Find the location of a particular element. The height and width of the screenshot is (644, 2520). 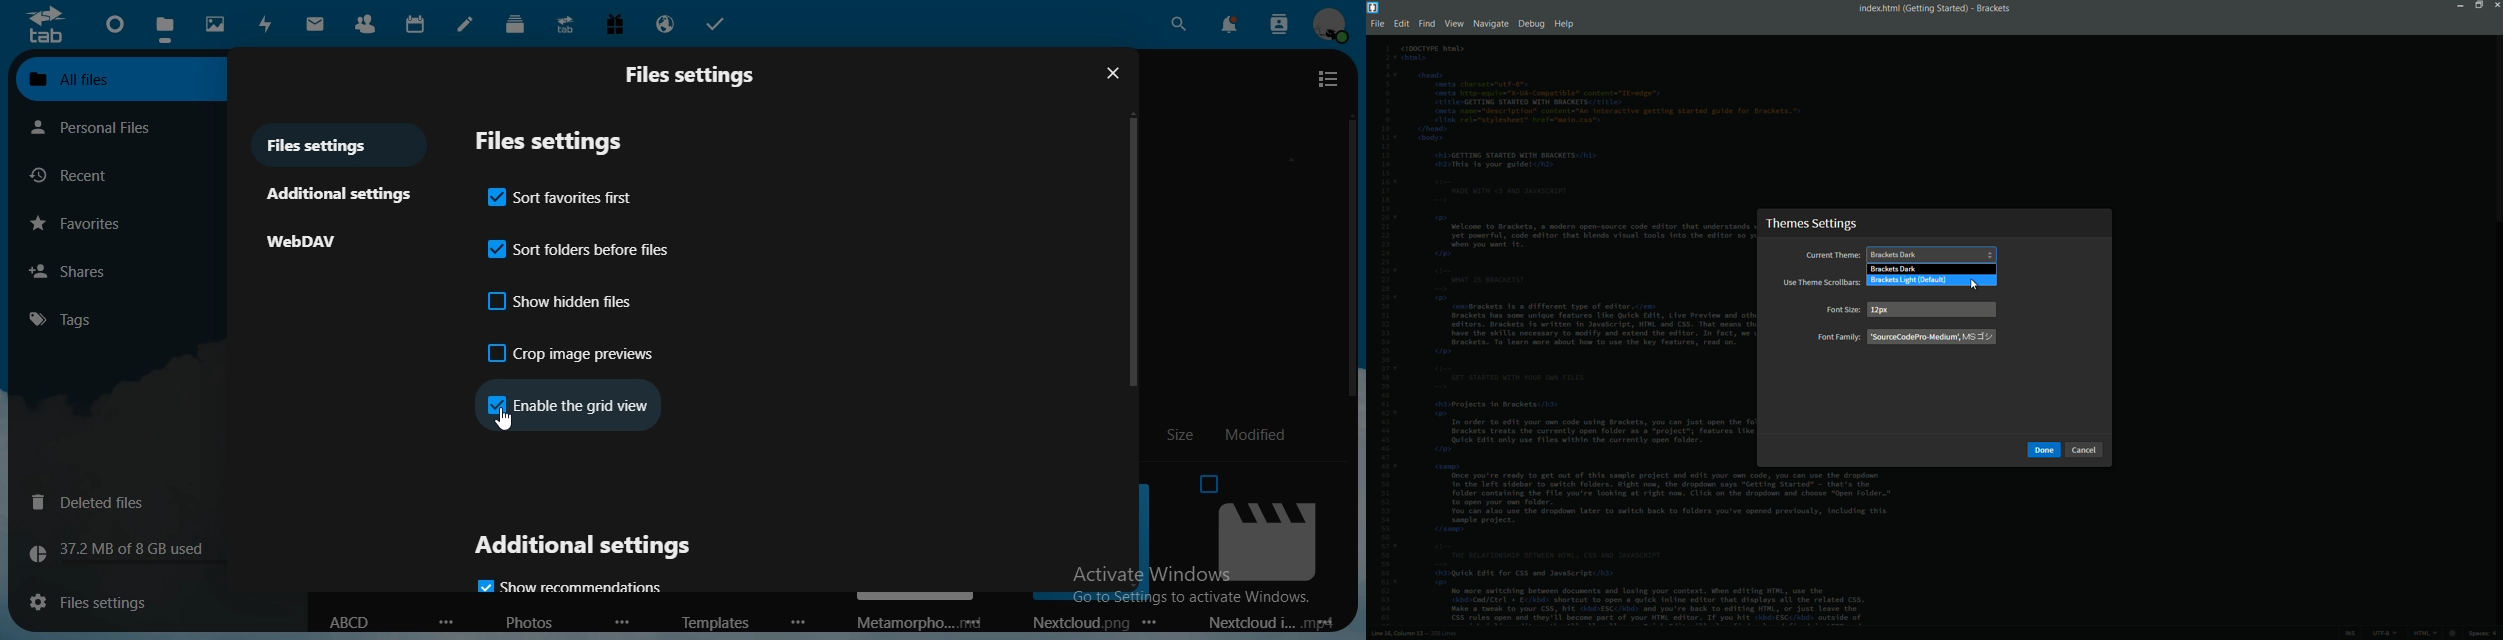

current theme is located at coordinates (1832, 256).